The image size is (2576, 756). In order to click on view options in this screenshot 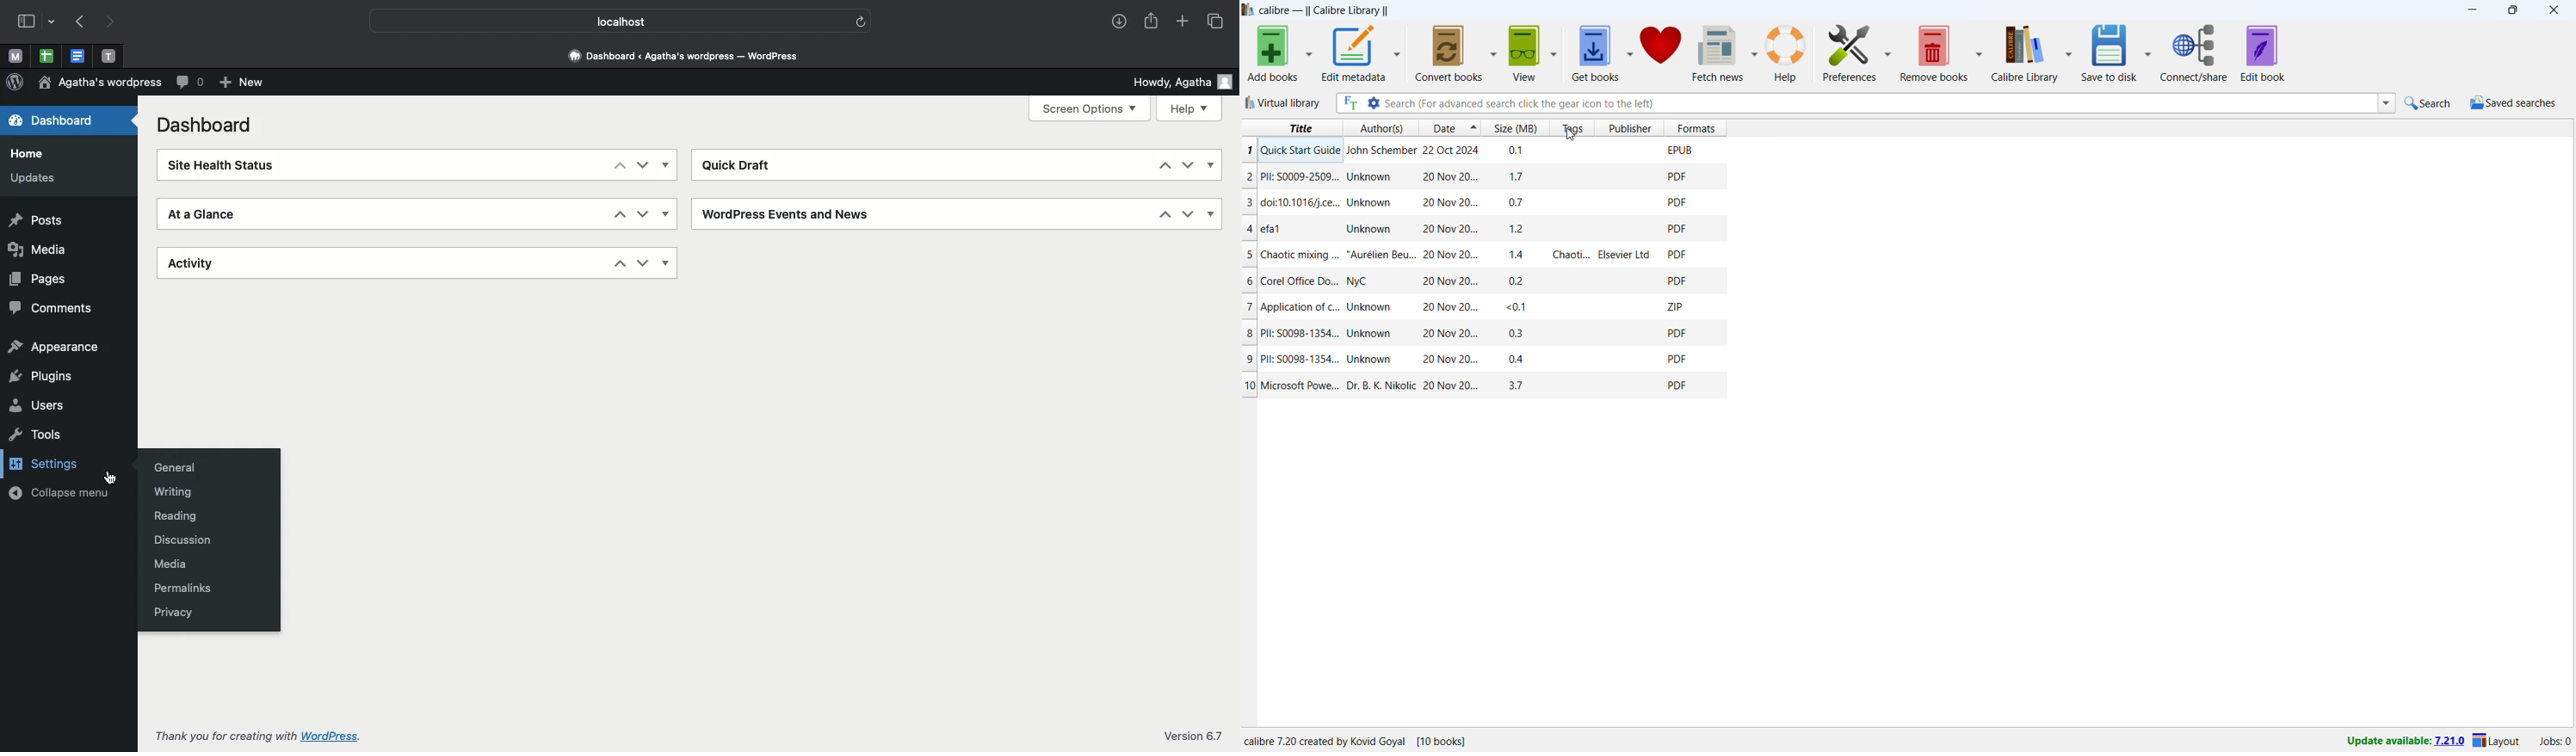, I will do `click(1555, 50)`.